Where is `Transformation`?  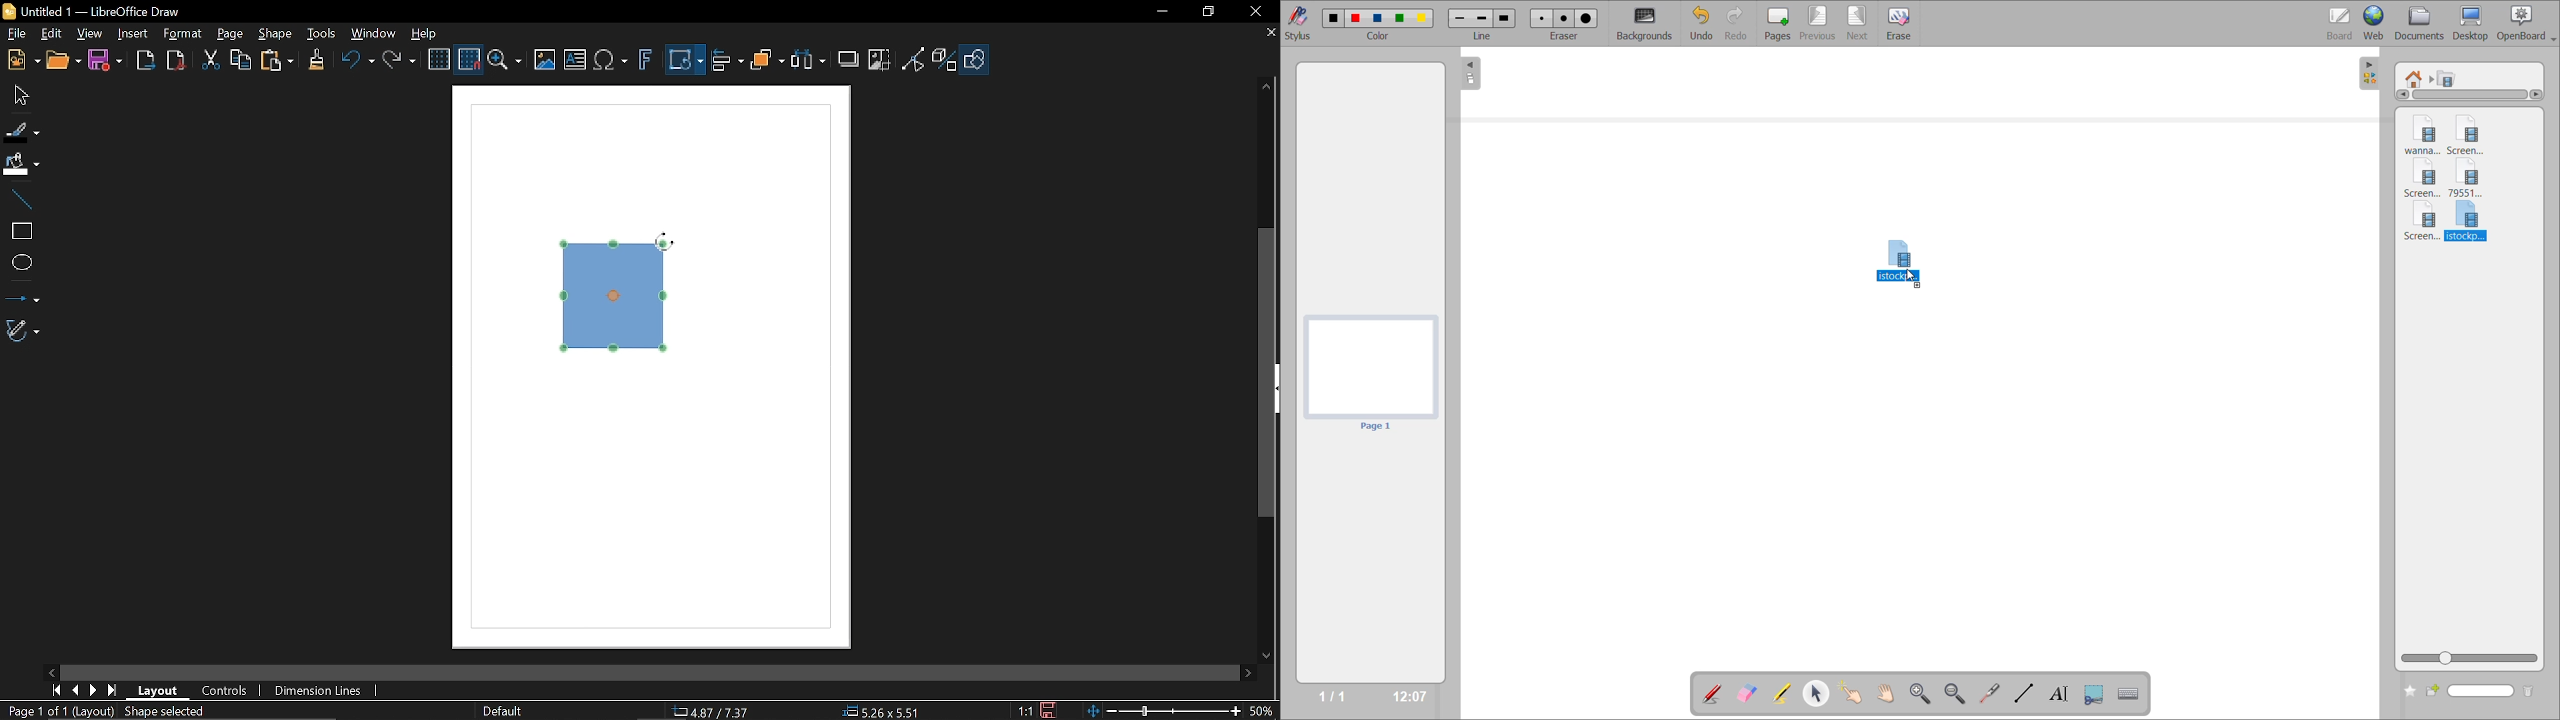 Transformation is located at coordinates (685, 61).